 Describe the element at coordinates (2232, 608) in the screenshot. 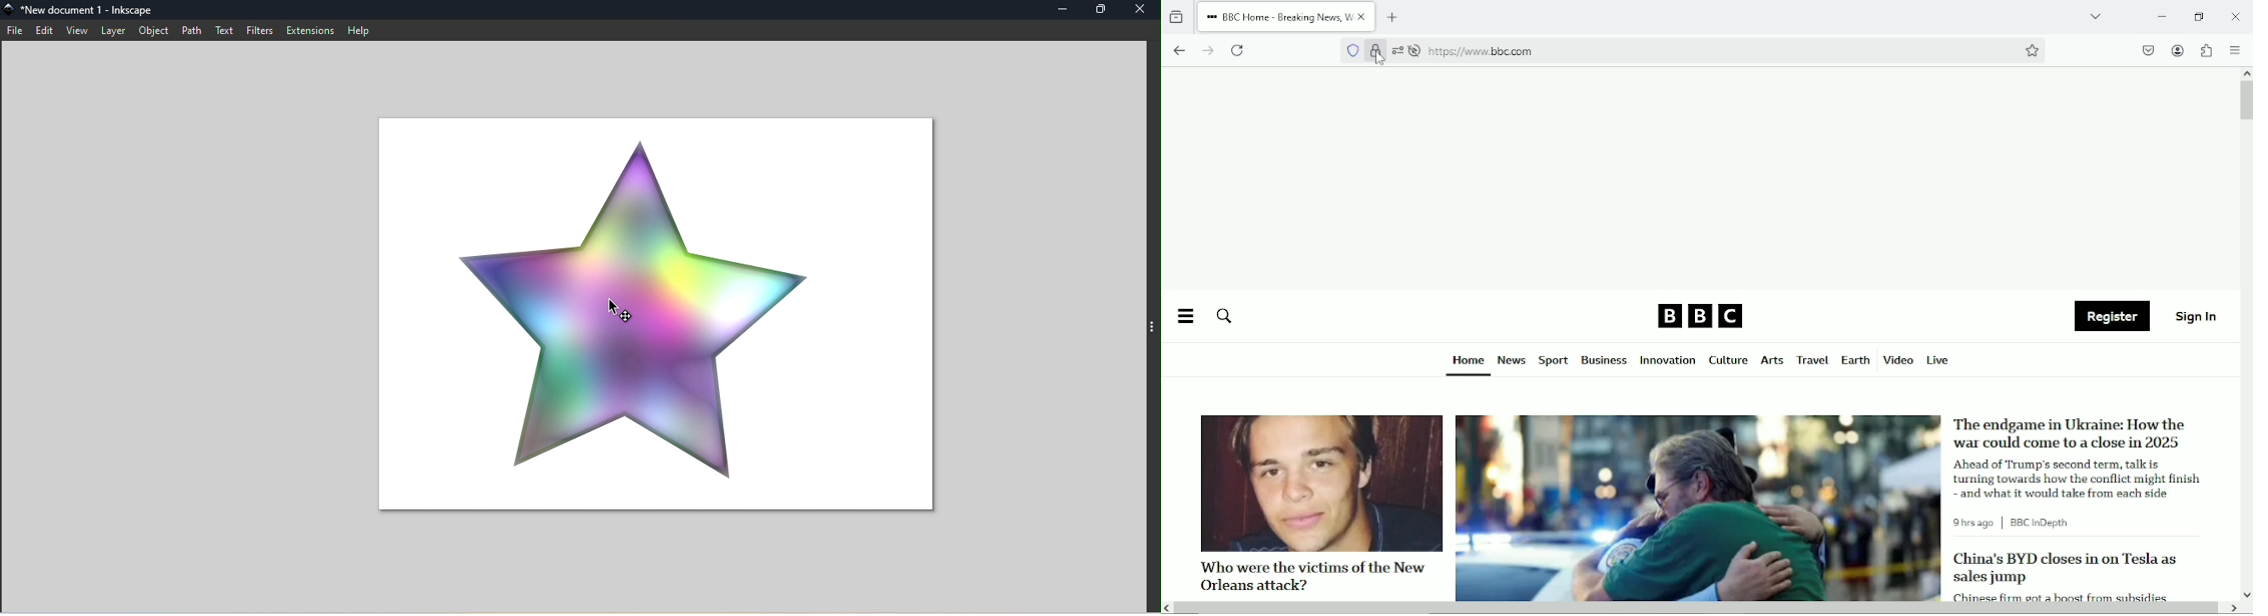

I see `scroll right` at that location.